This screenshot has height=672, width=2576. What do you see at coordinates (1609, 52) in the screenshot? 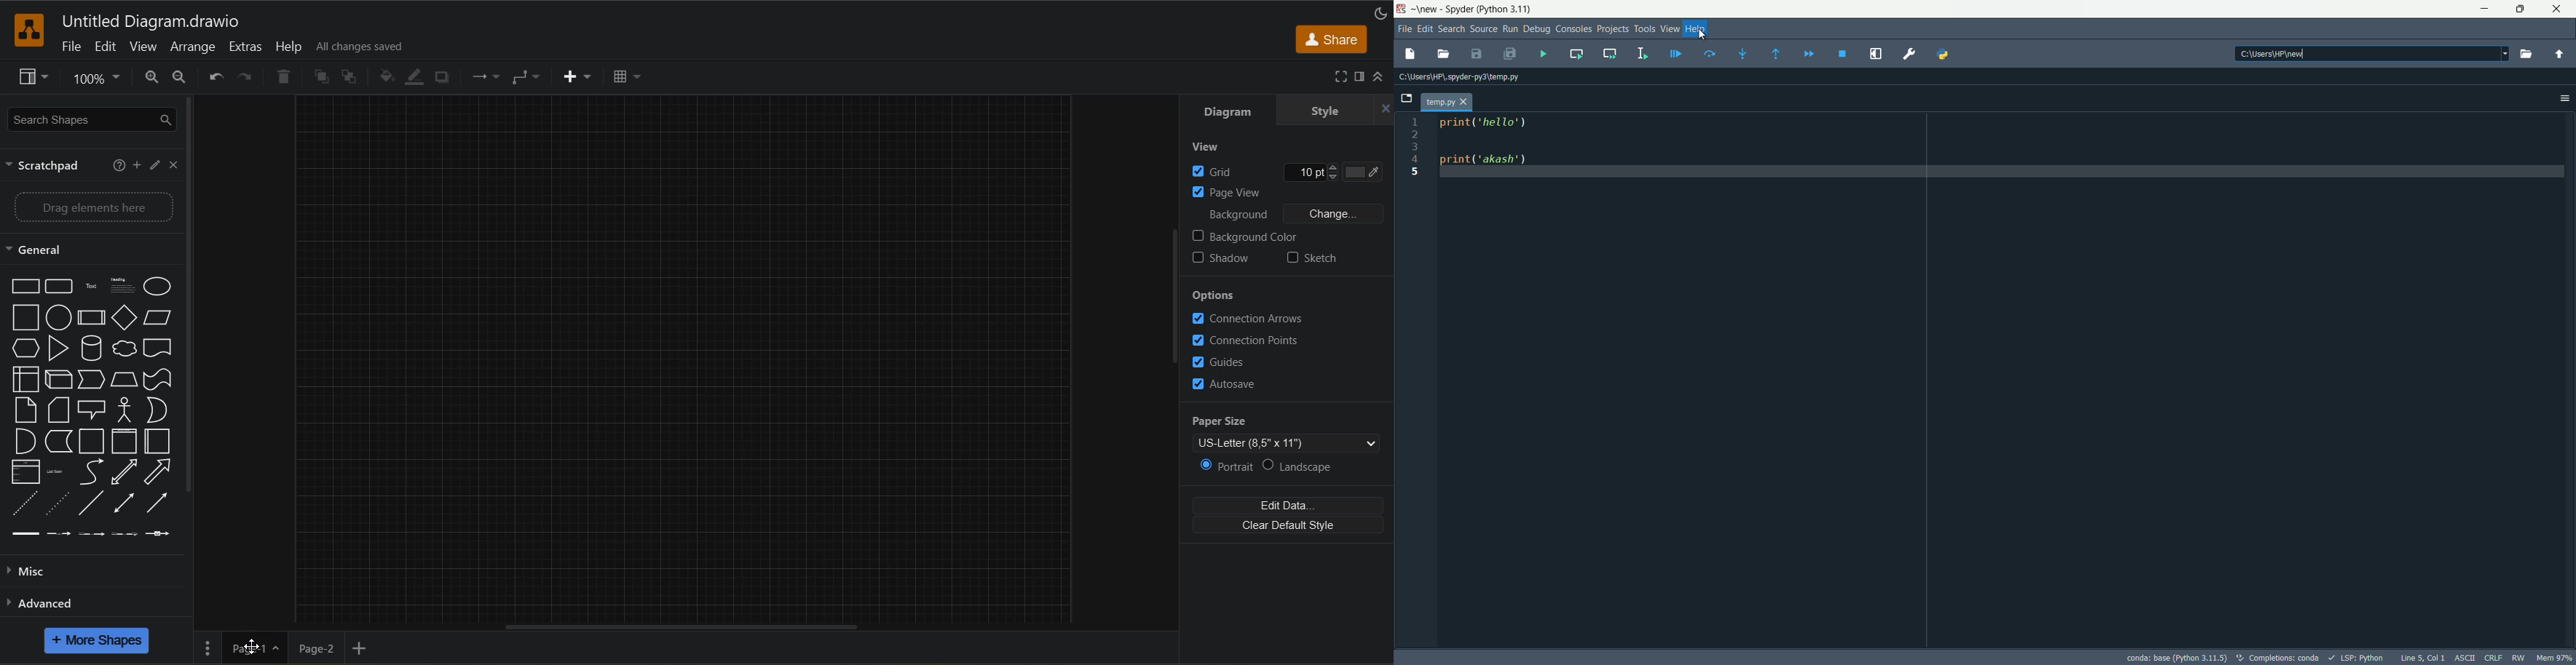
I see `run current cell and go to the next one ` at bounding box center [1609, 52].